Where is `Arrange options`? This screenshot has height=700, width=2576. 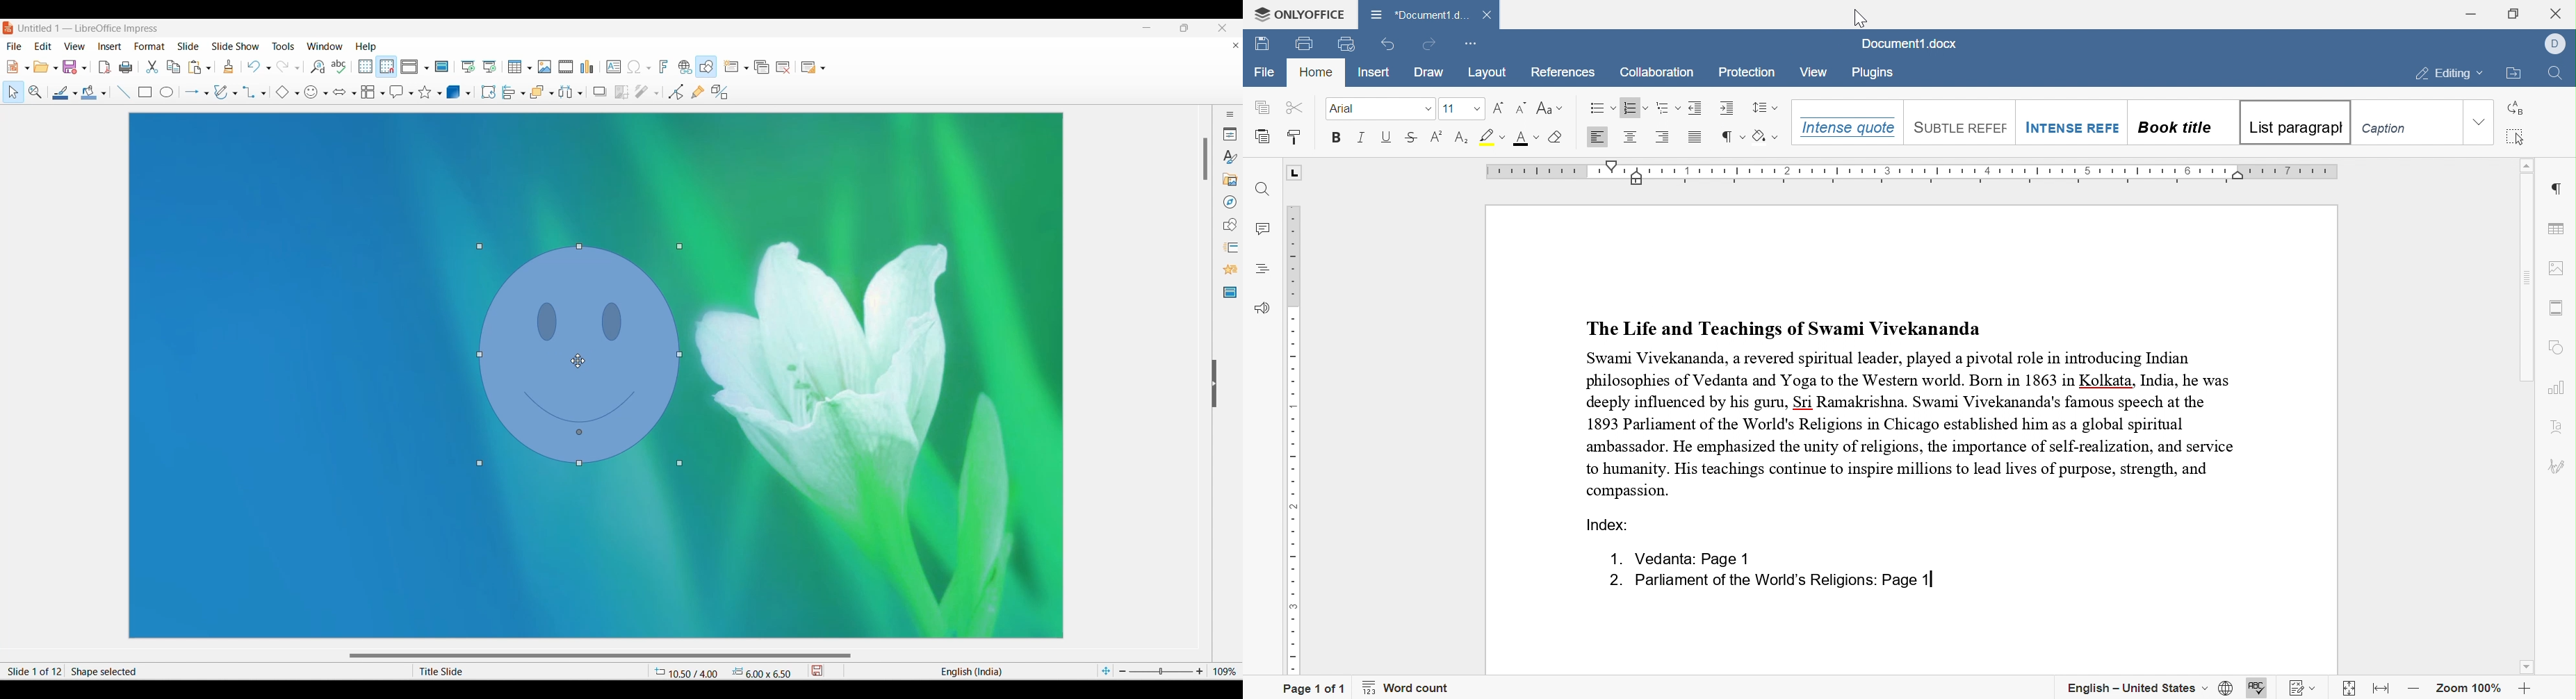
Arrange options is located at coordinates (552, 93).